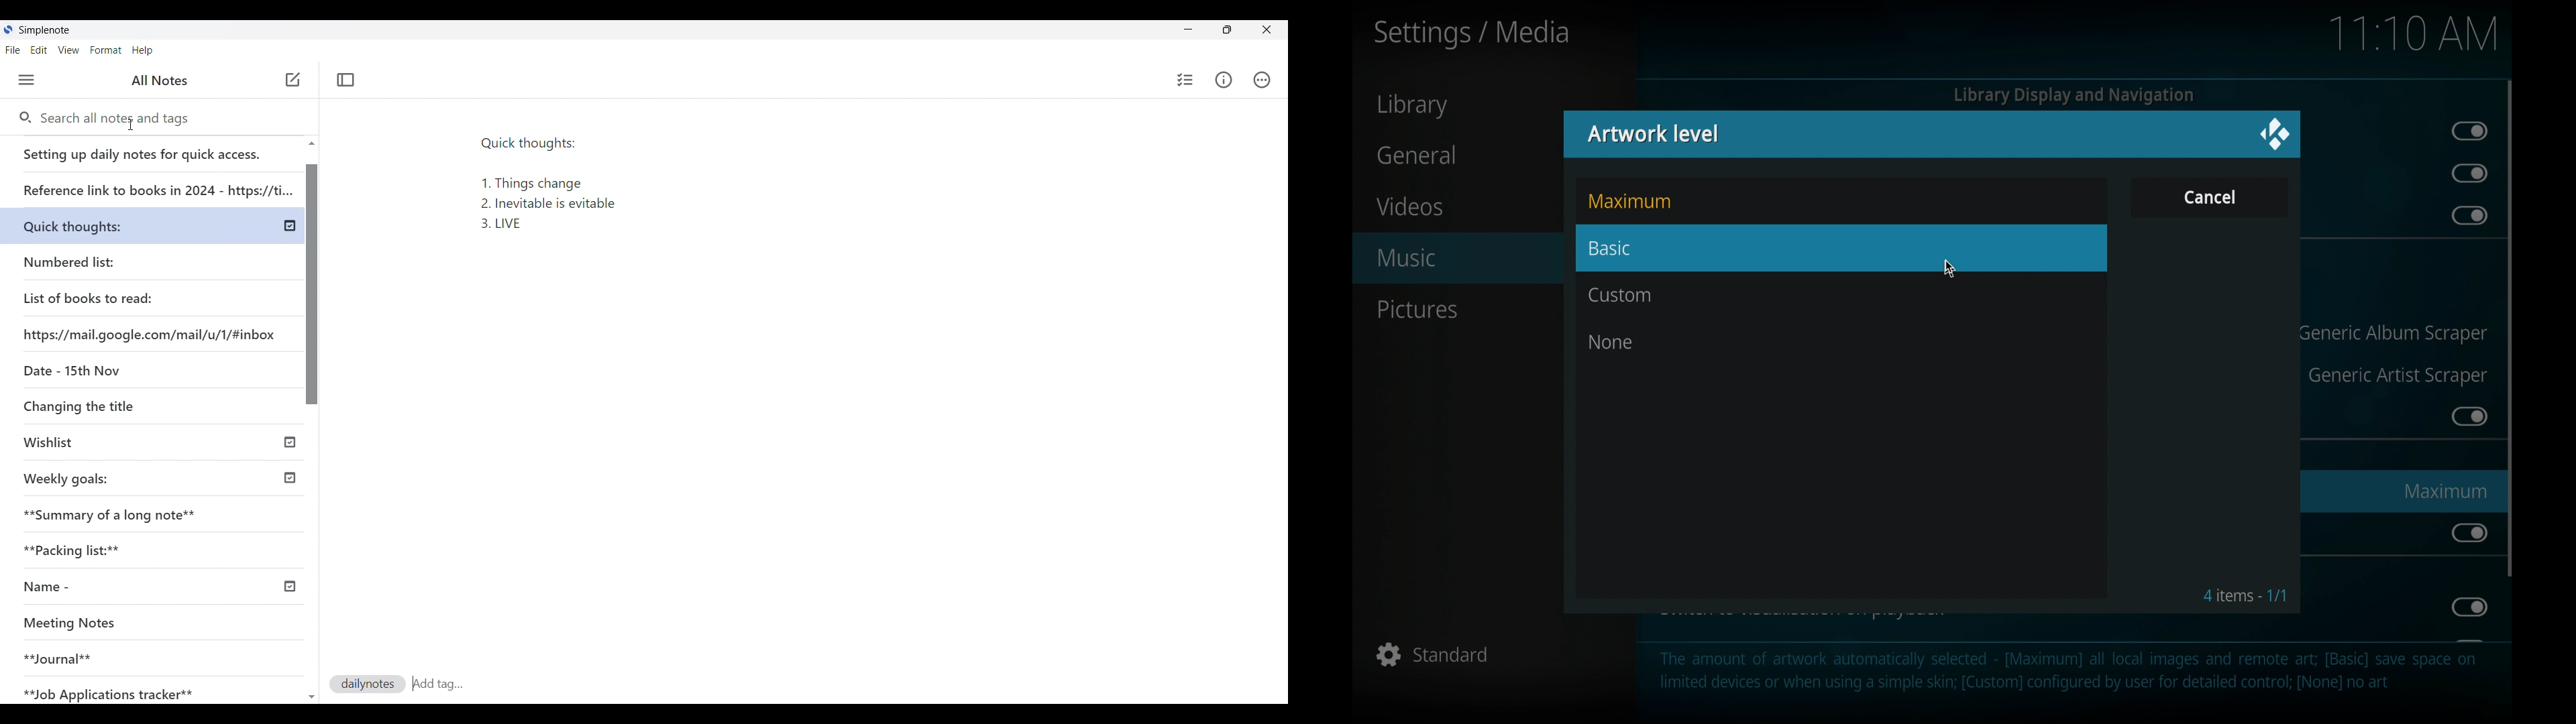 The width and height of the screenshot is (2576, 728). Describe the element at coordinates (311, 143) in the screenshot. I see `Quick slide to top` at that location.